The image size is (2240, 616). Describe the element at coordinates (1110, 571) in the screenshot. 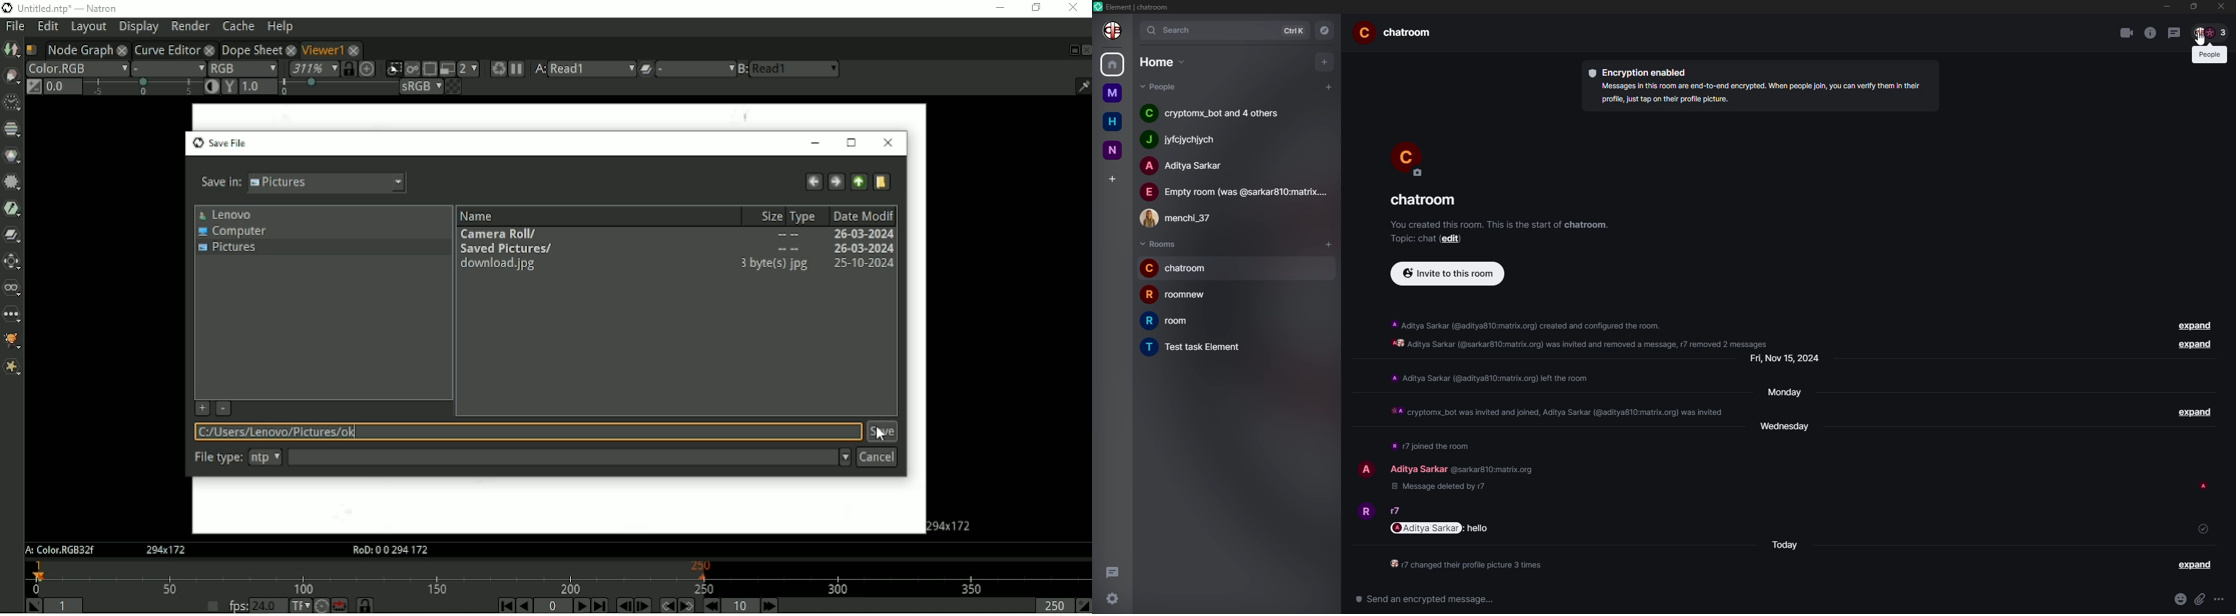

I see `threads` at that location.